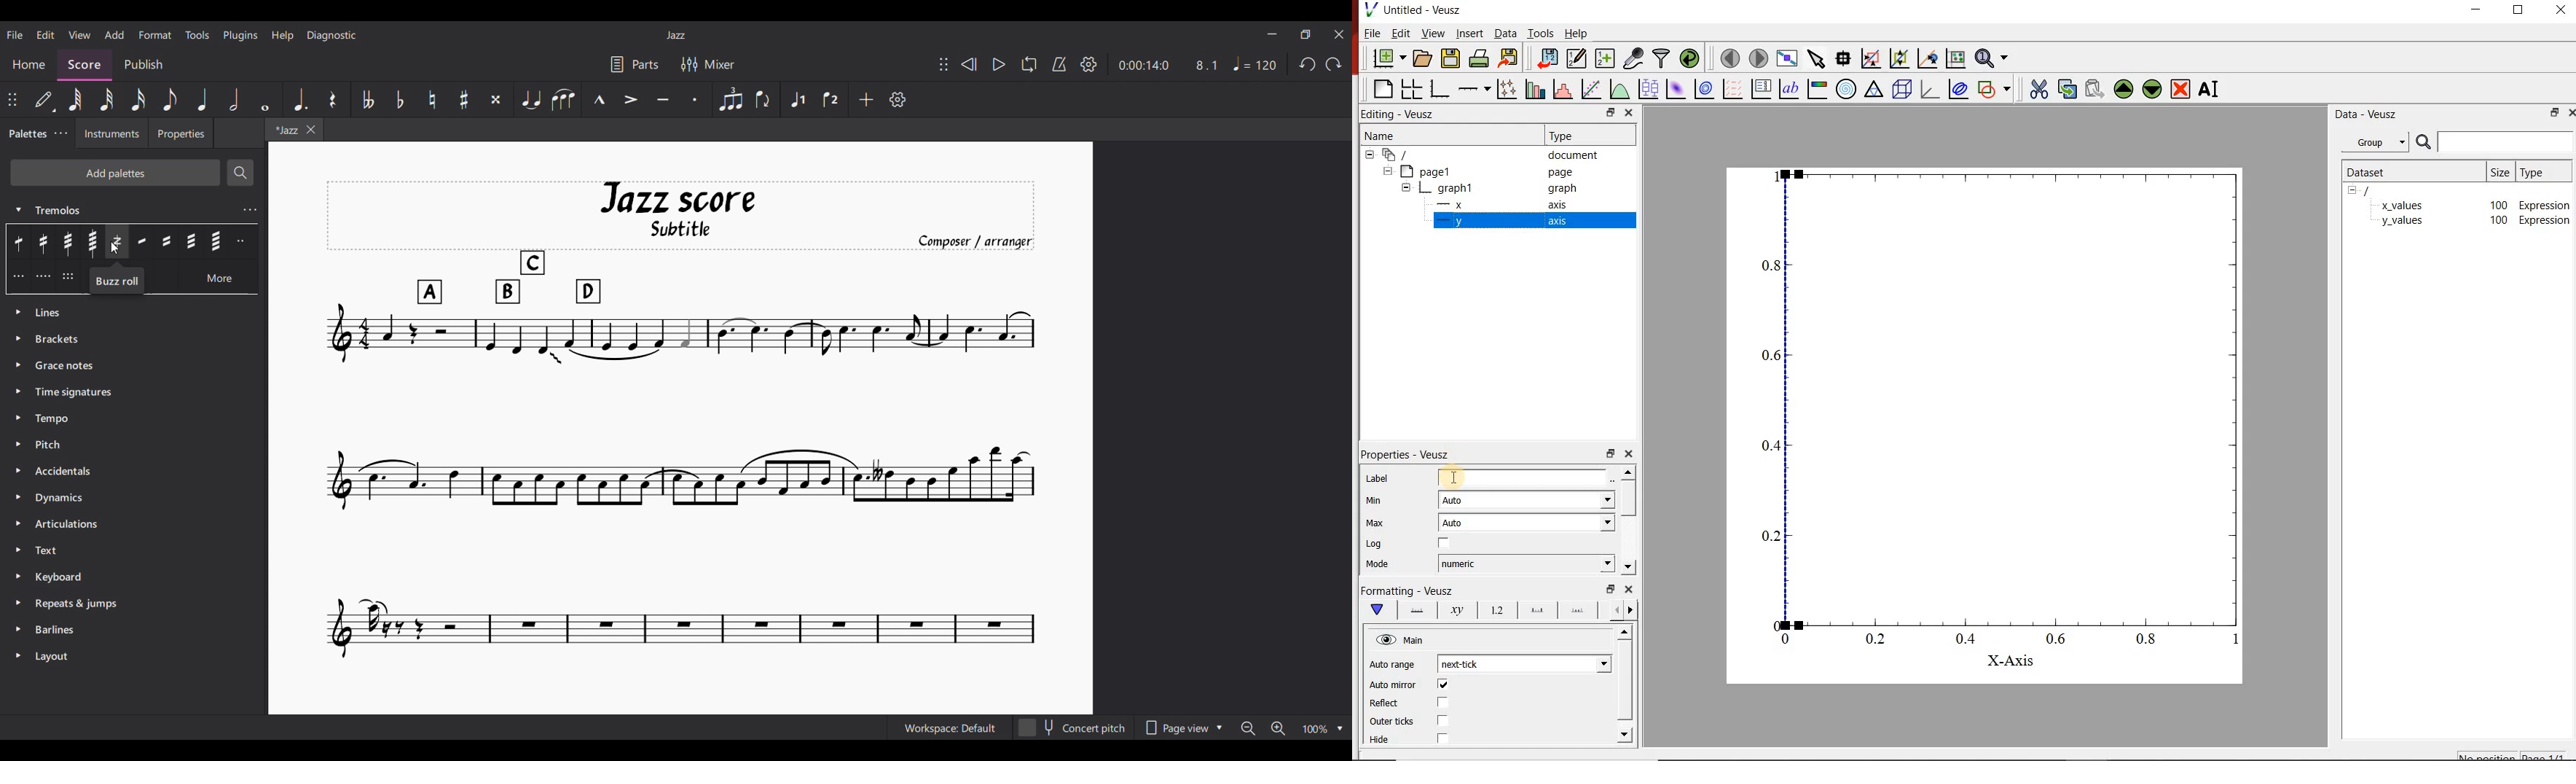 The image size is (2576, 784). Describe the element at coordinates (75, 99) in the screenshot. I see `64th note` at that location.